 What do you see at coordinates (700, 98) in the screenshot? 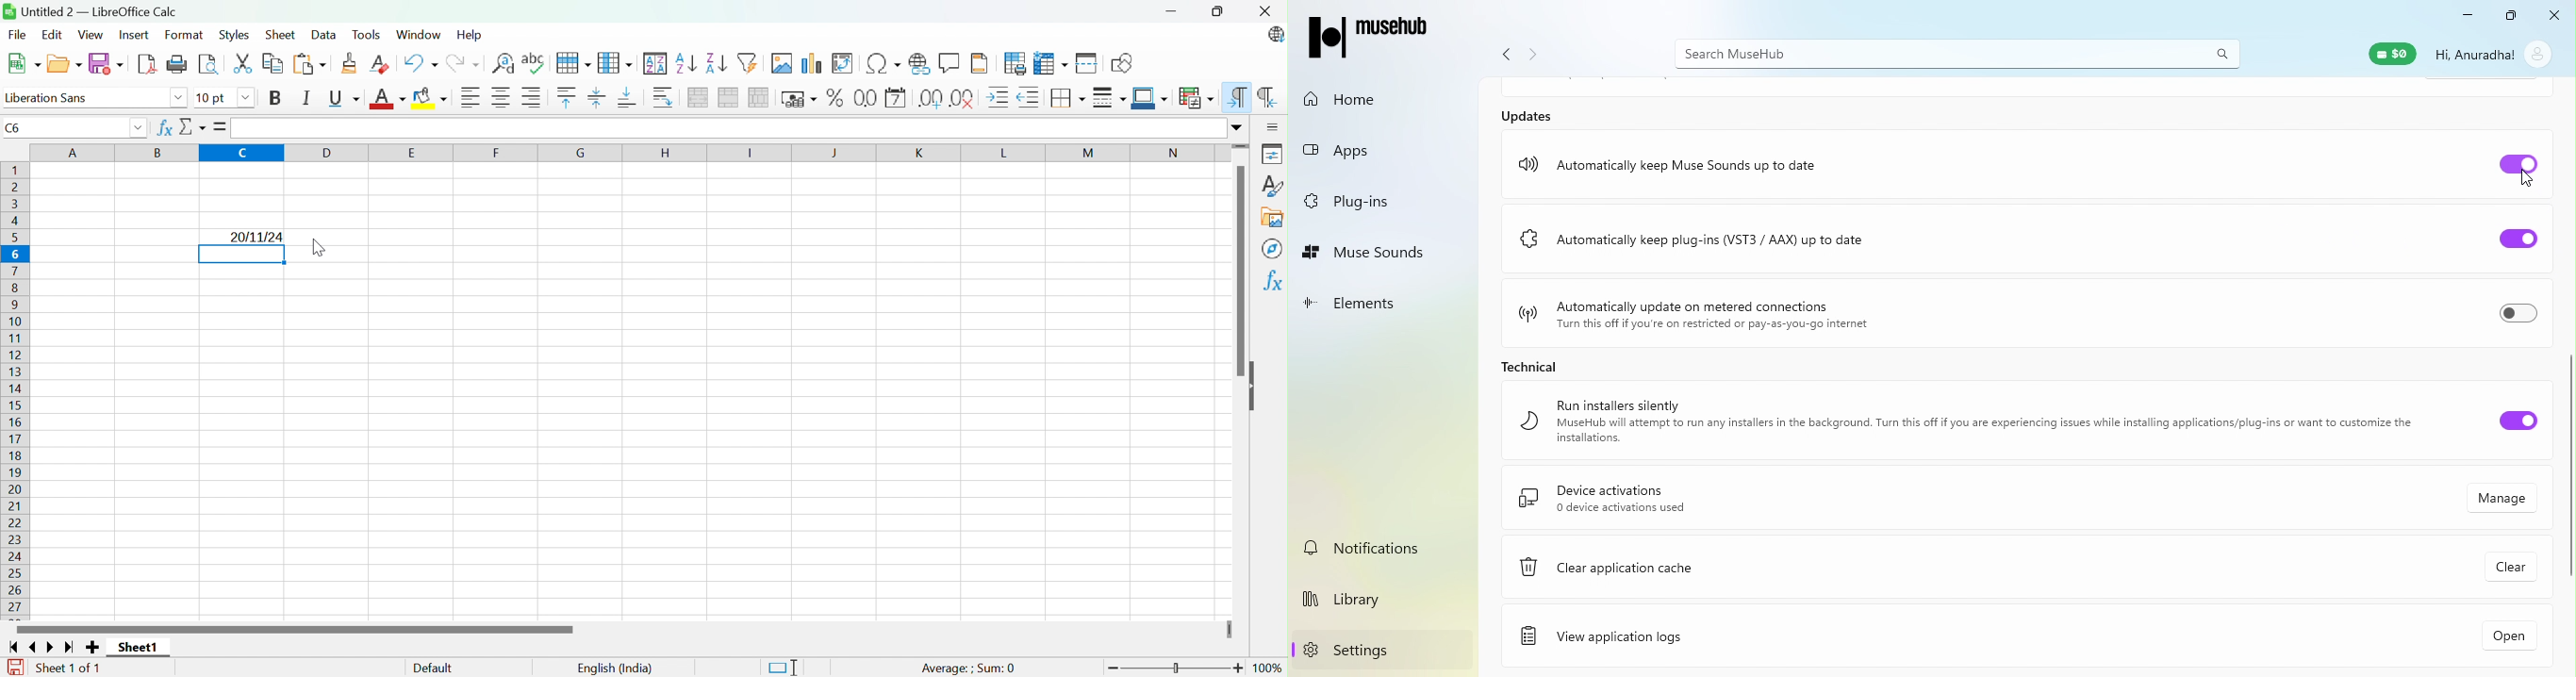
I see `Merge and center or unmerge cells depending on the current toggle state` at bounding box center [700, 98].